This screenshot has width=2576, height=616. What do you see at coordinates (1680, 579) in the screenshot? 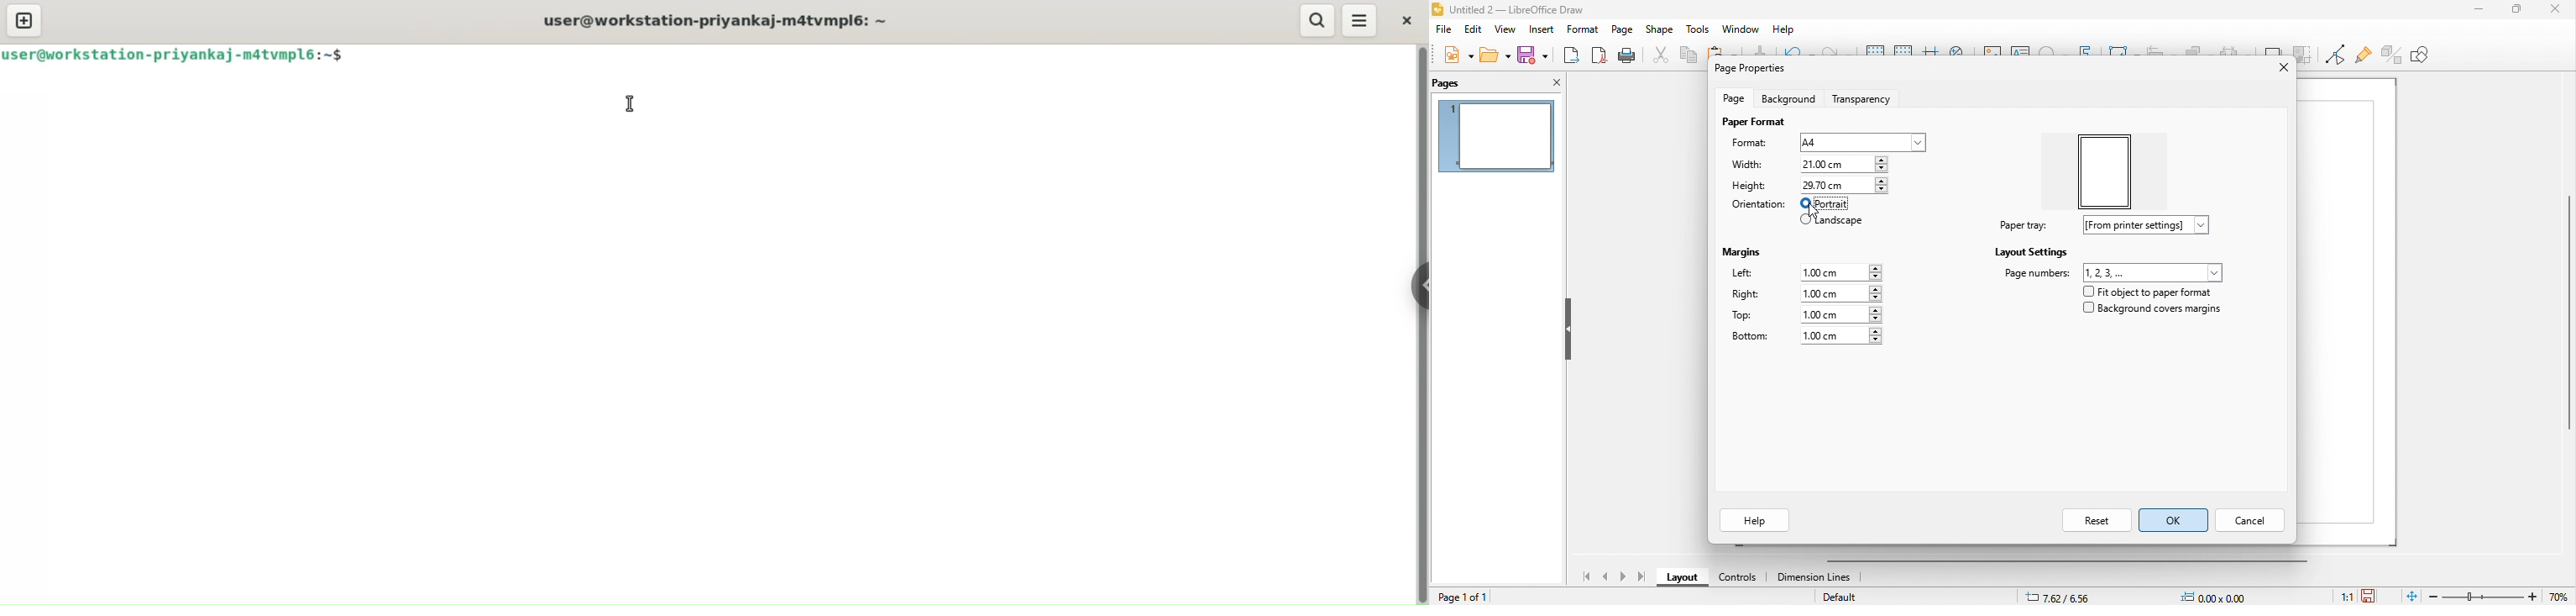
I see `layout` at bounding box center [1680, 579].